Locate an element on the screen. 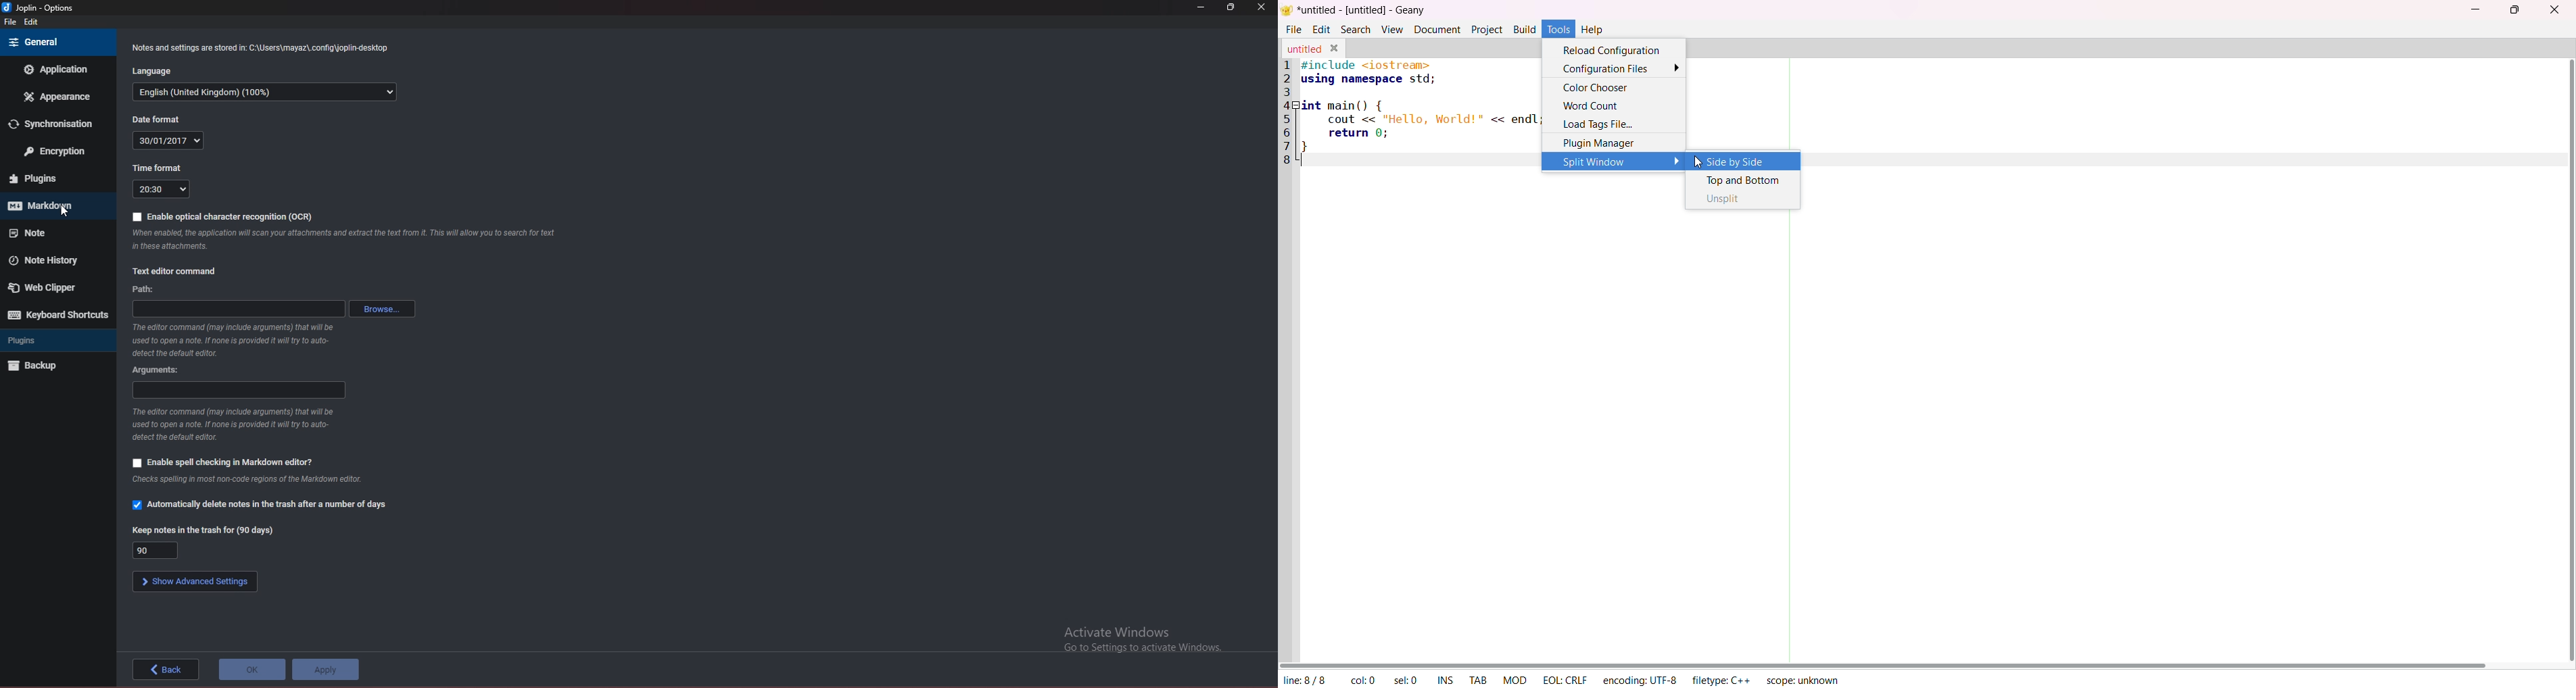 The width and height of the screenshot is (2576, 700). ok is located at coordinates (252, 669).